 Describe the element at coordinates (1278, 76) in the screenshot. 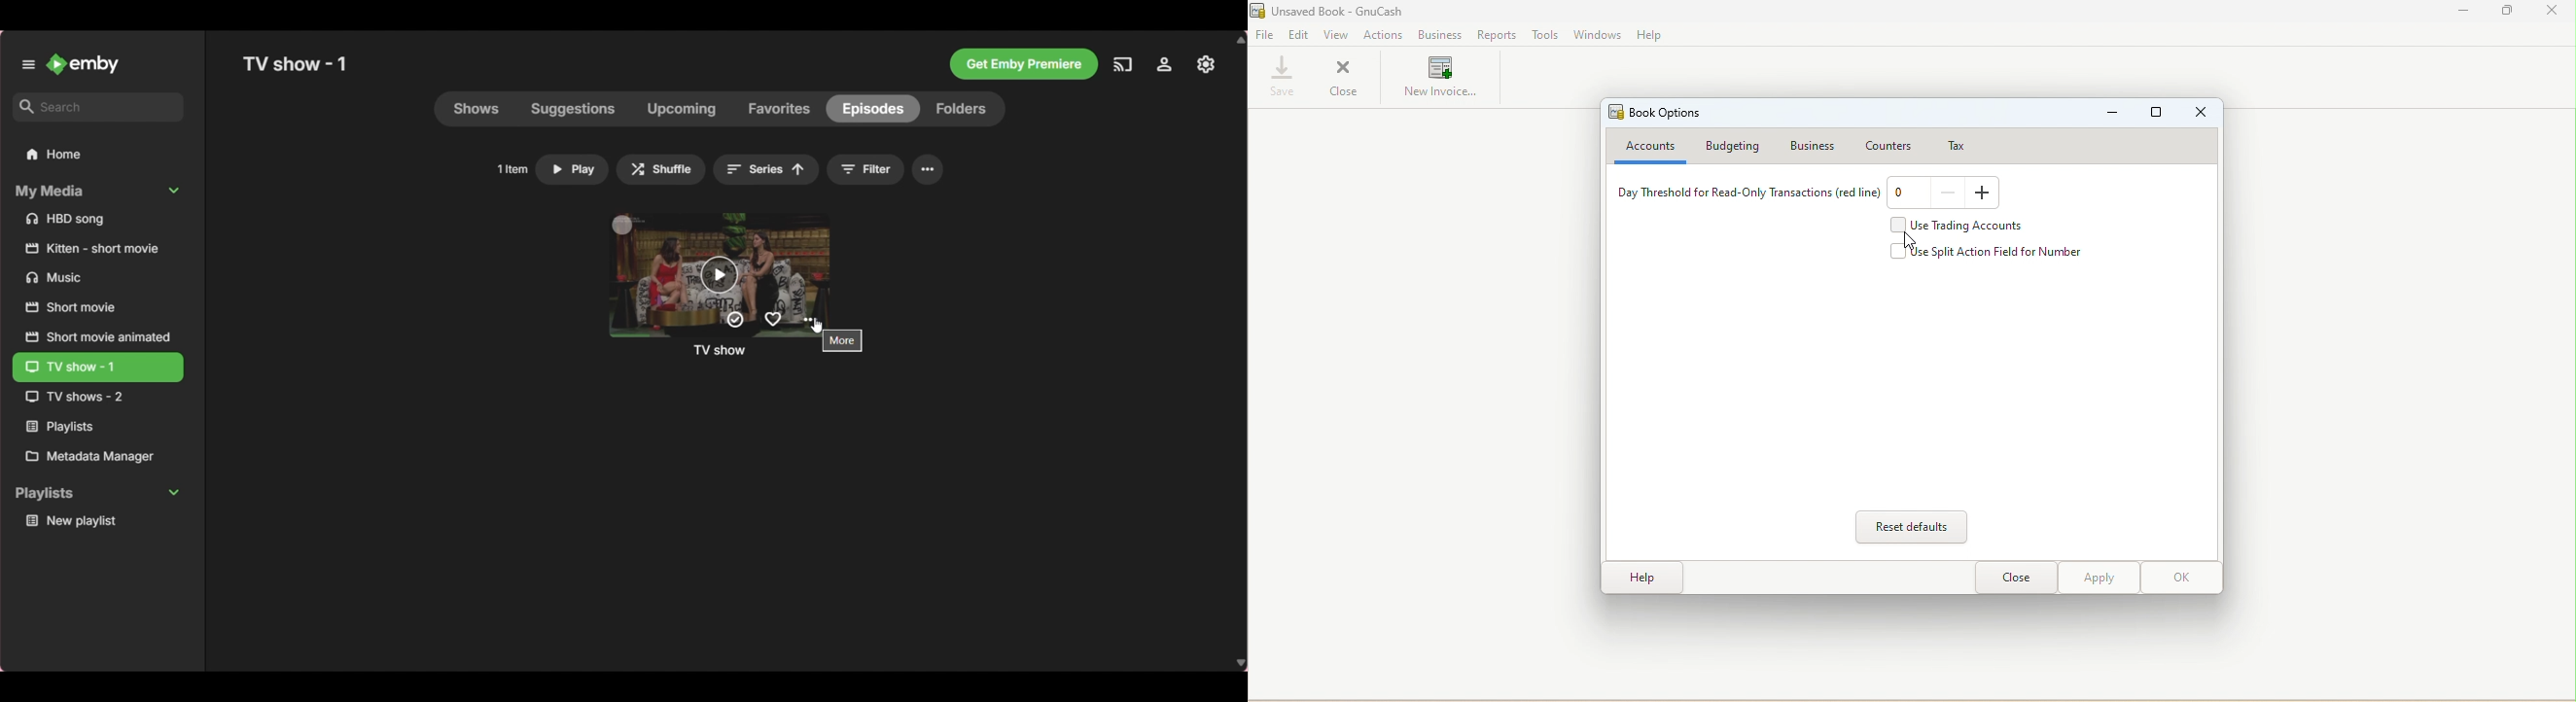

I see `Save` at that location.